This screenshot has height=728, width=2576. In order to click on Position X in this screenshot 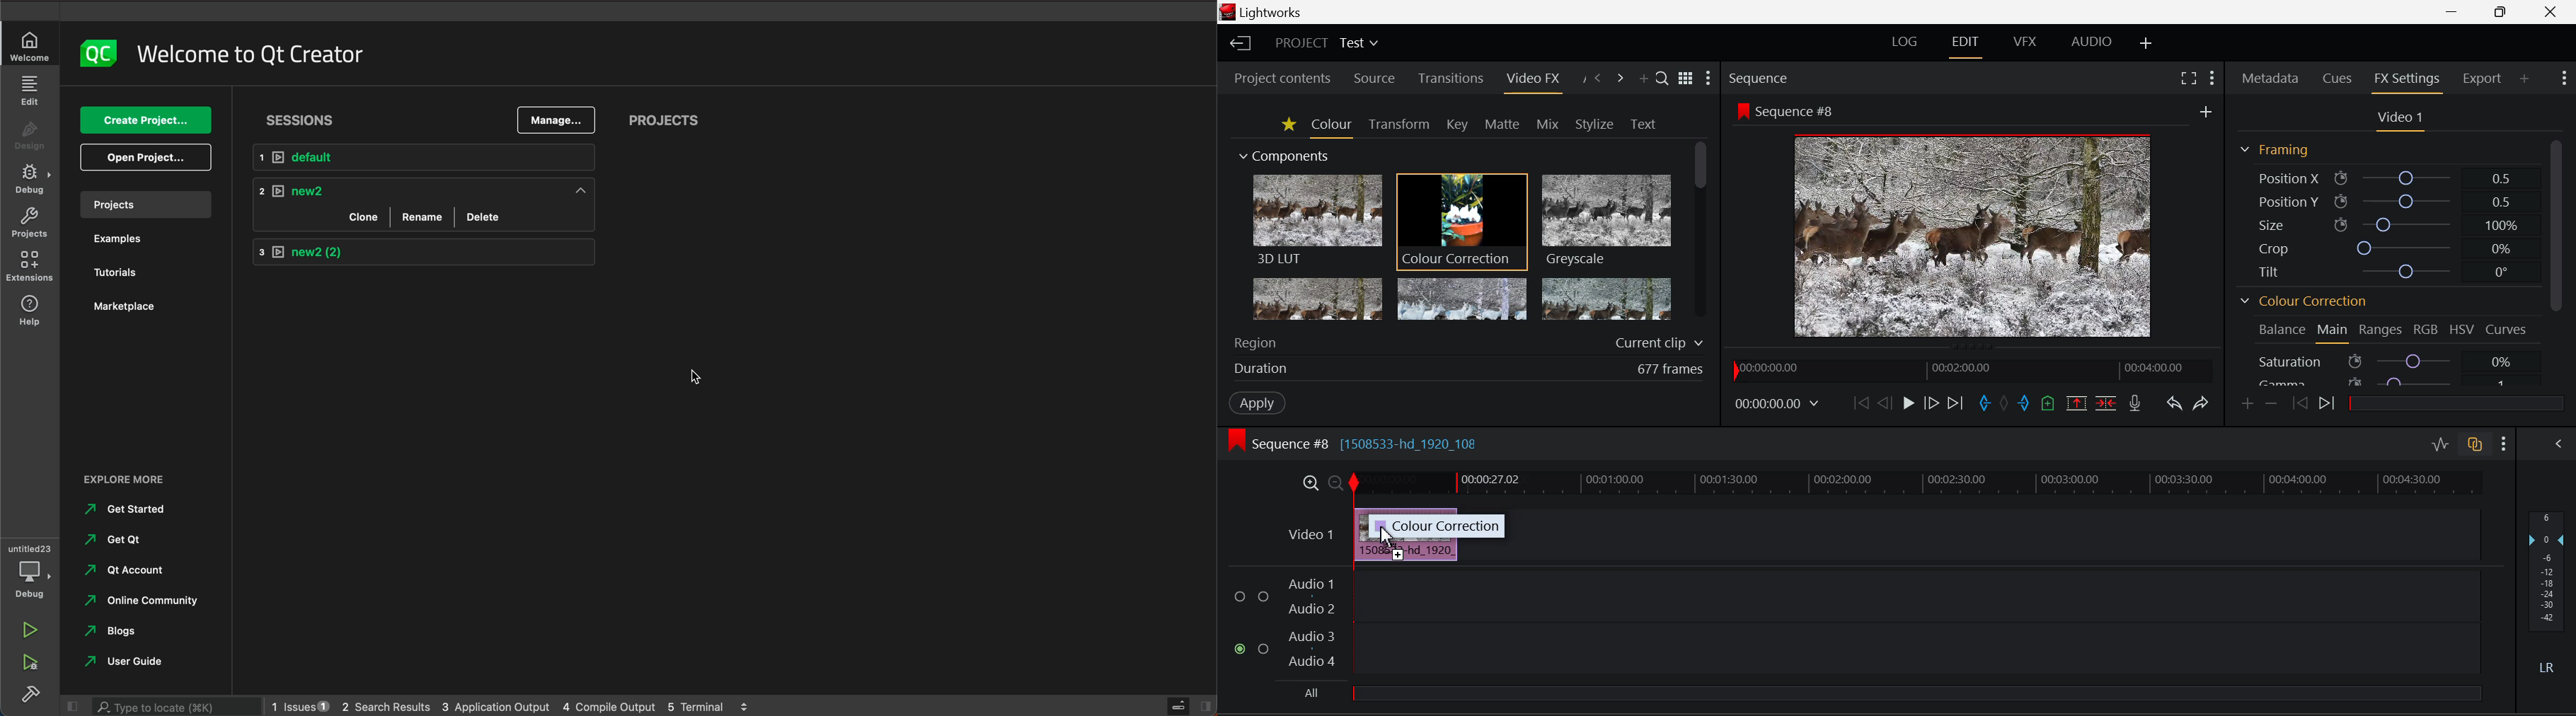, I will do `click(2384, 178)`.